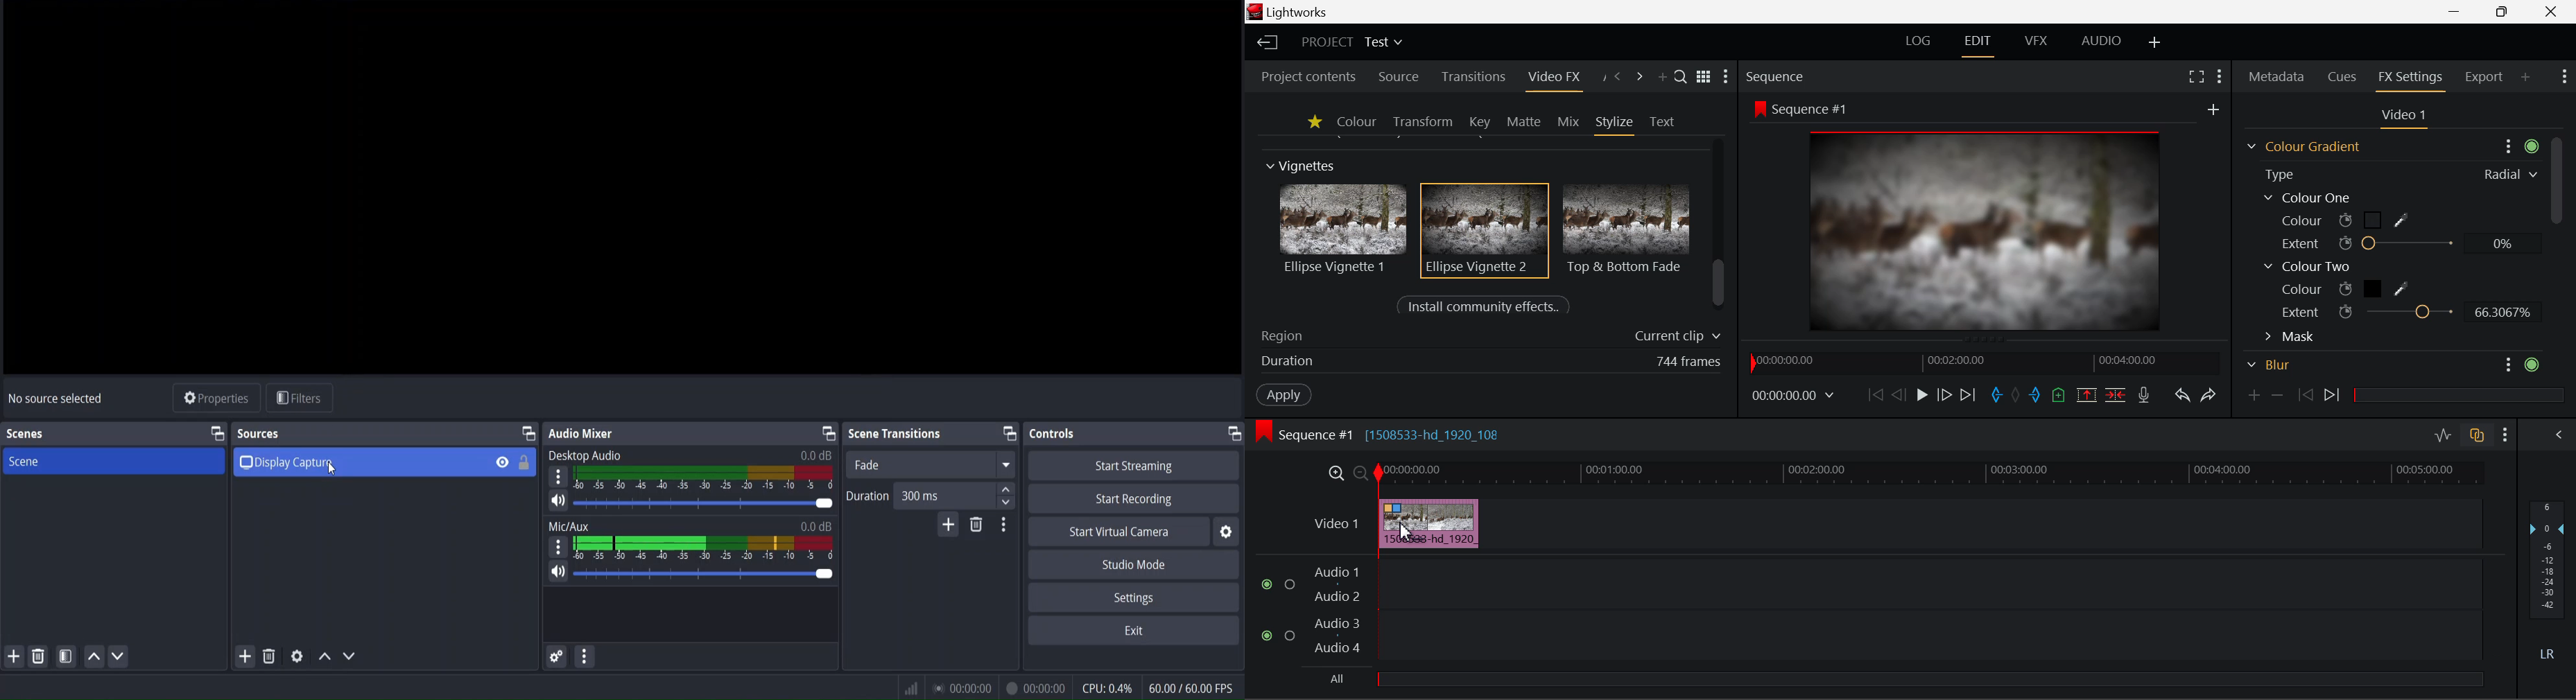 This screenshot has height=700, width=2576. What do you see at coordinates (14, 657) in the screenshot?
I see `add scene` at bounding box center [14, 657].